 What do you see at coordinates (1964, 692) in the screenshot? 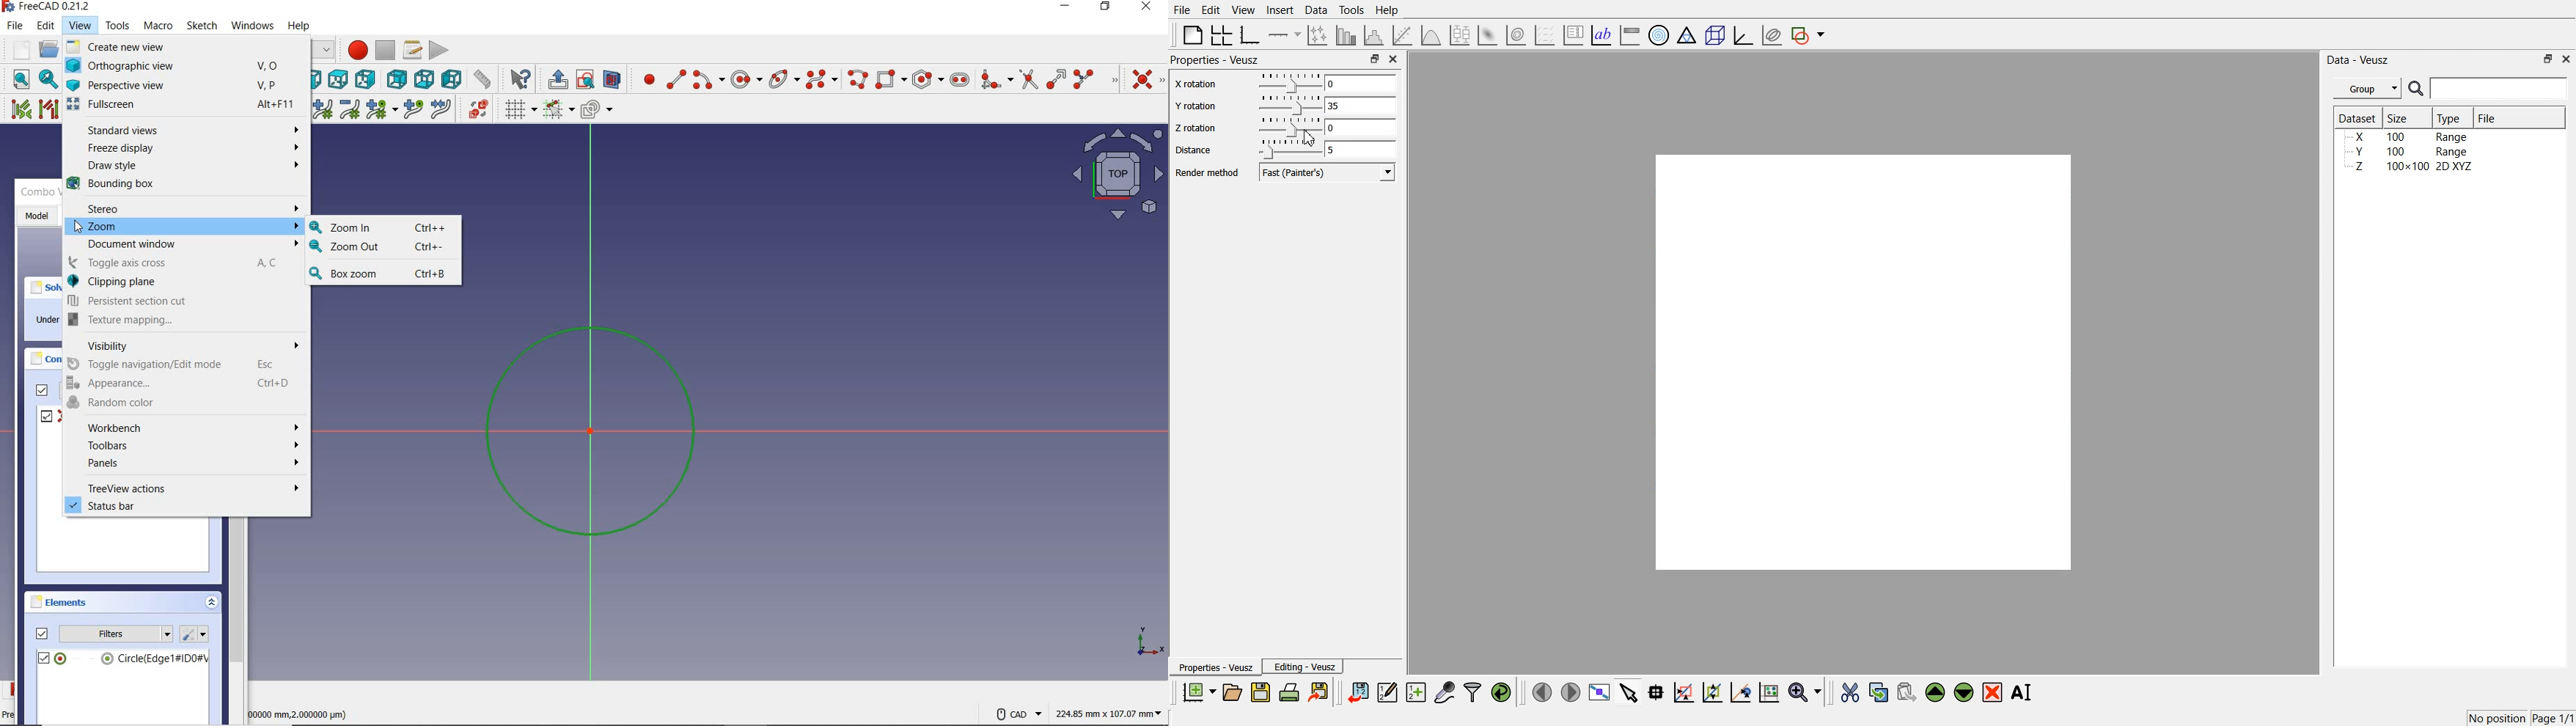
I see `Move down the selected widget` at bounding box center [1964, 692].